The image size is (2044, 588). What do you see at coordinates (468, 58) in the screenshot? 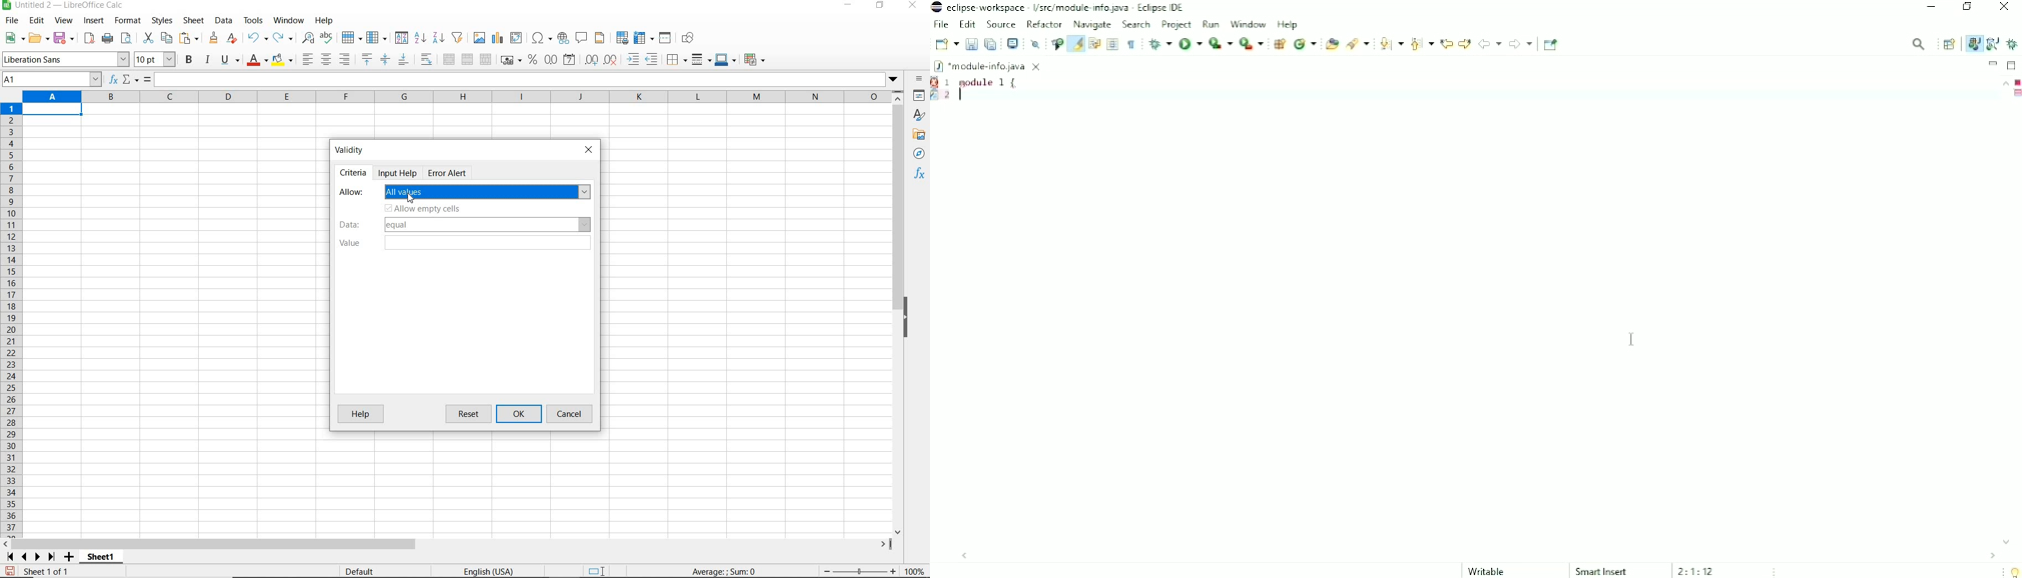
I see `merge cells` at bounding box center [468, 58].